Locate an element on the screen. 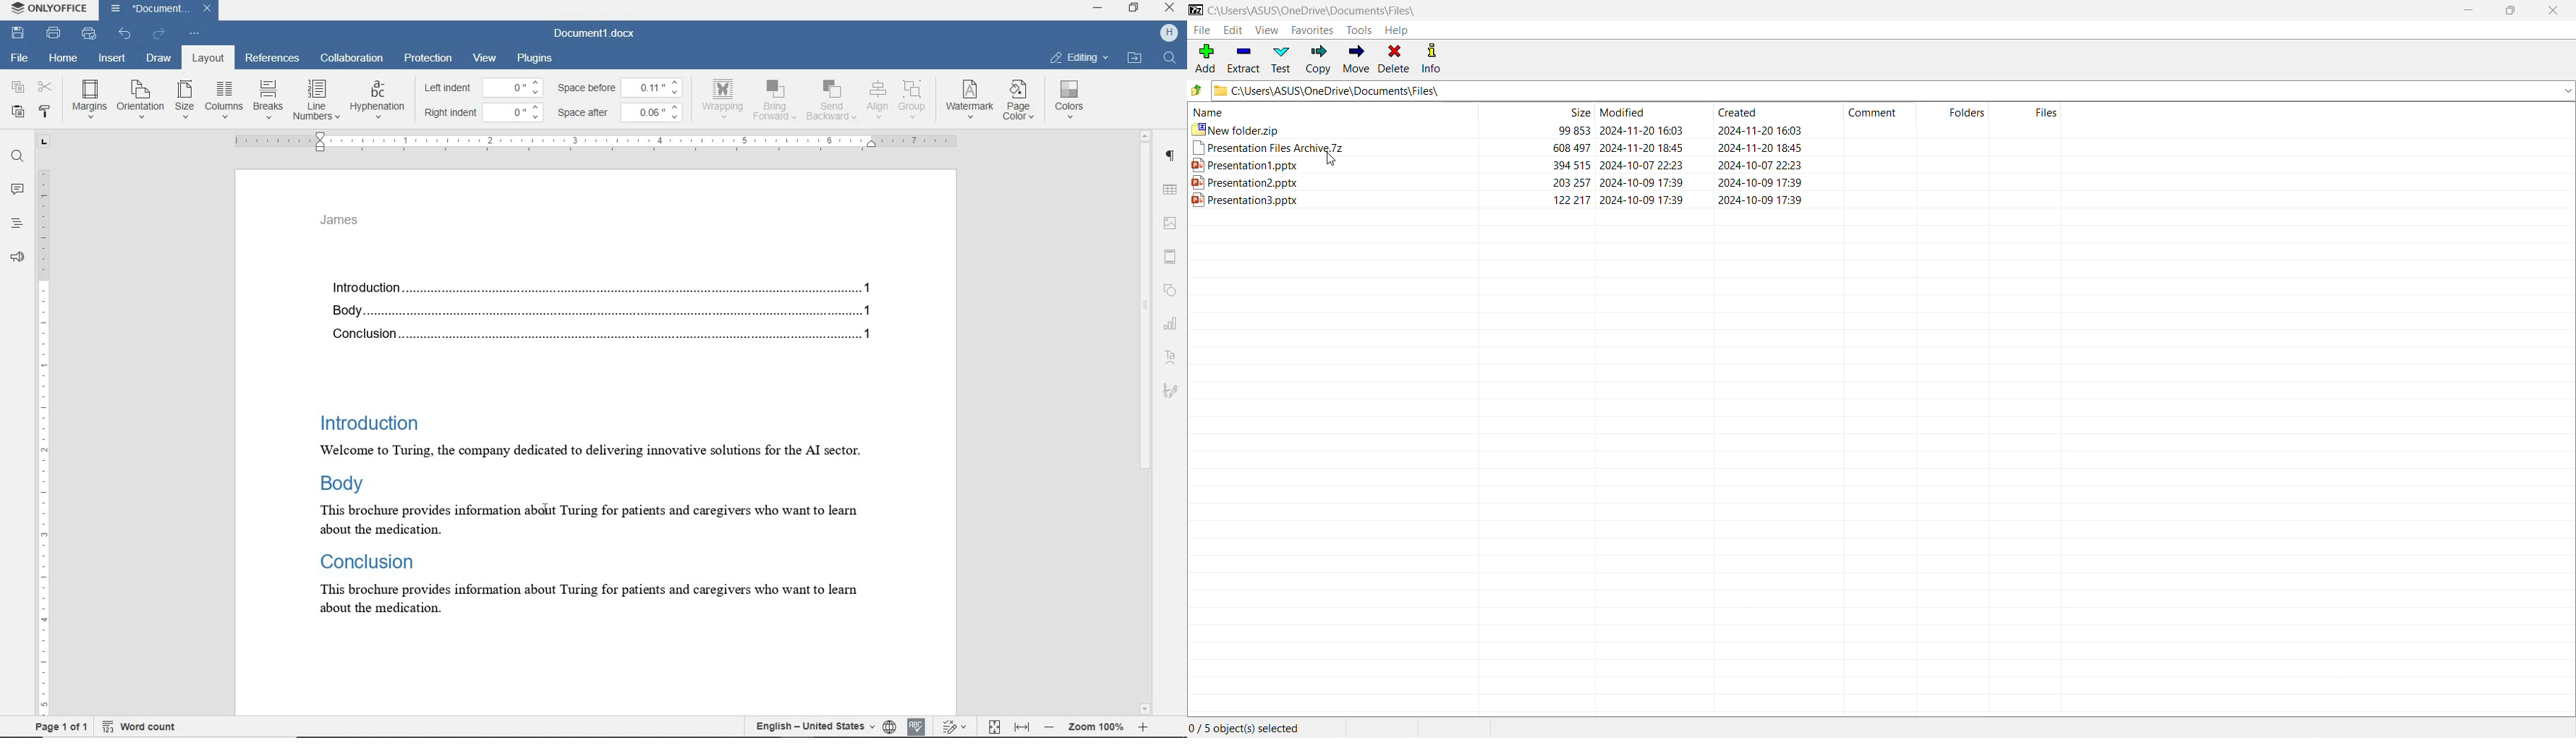 This screenshot has width=2576, height=756. references is located at coordinates (273, 59).